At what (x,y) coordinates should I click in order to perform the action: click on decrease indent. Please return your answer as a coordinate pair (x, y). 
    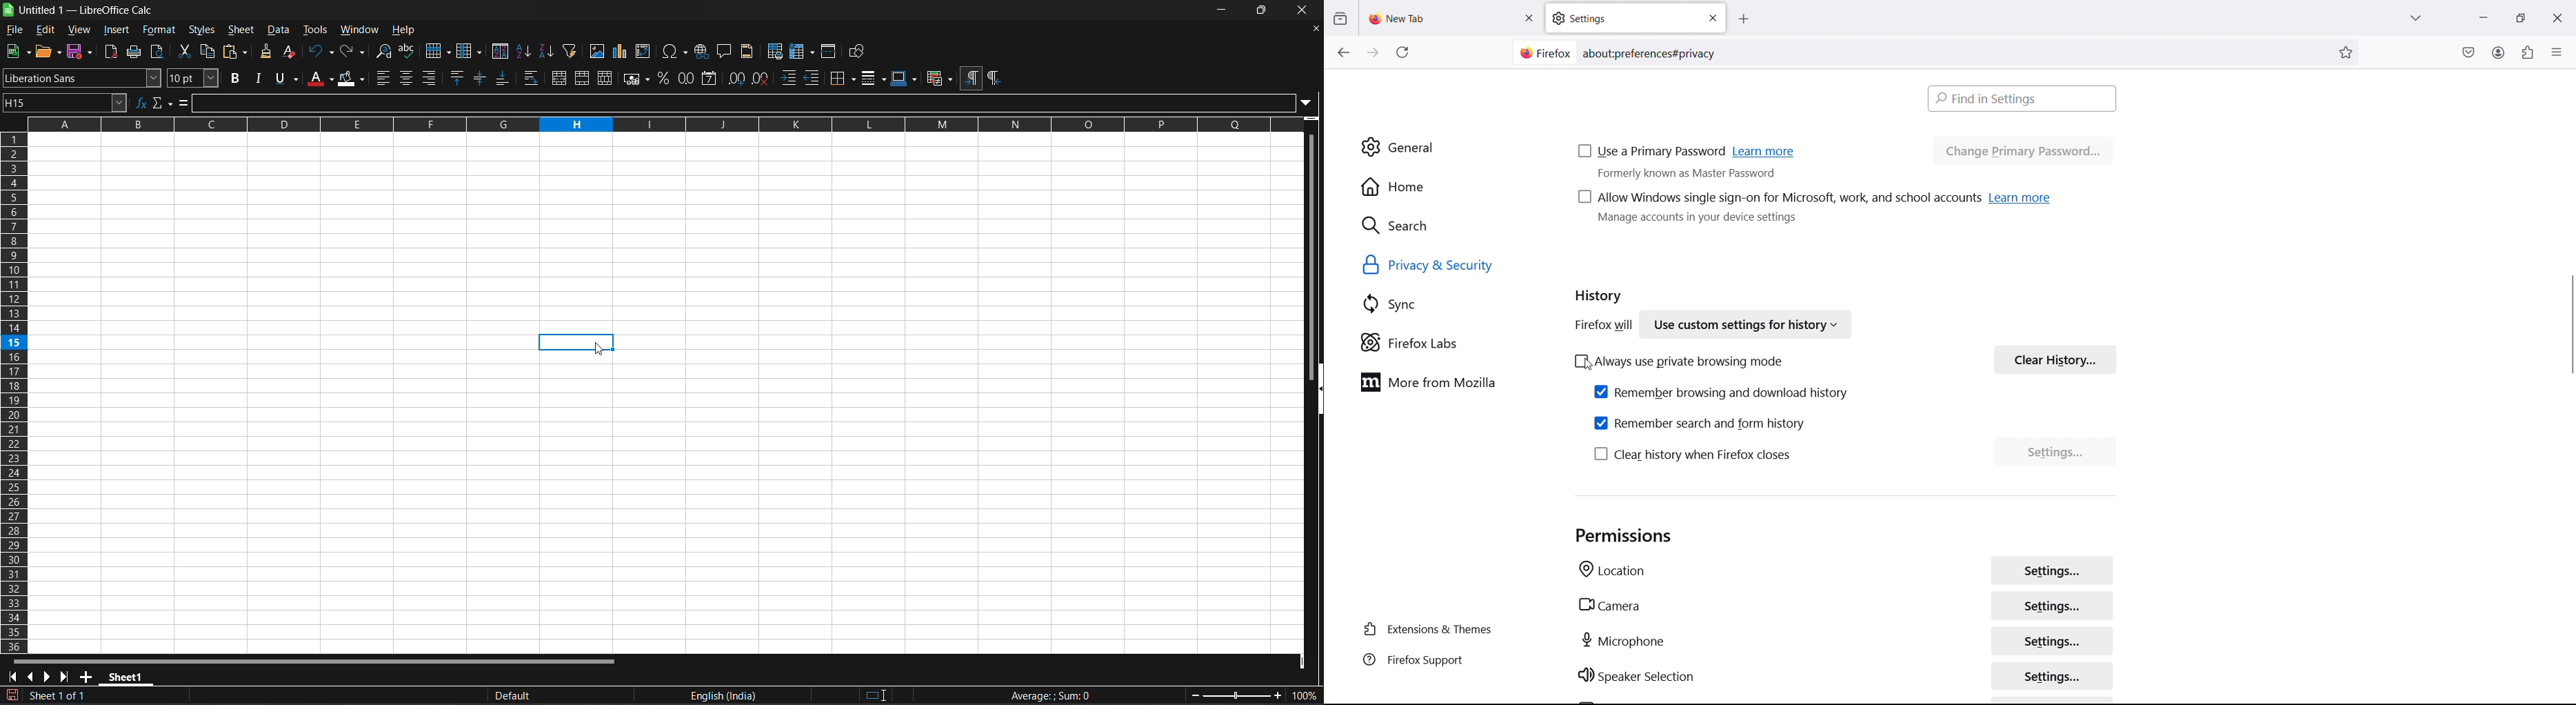
    Looking at the image, I should click on (812, 77).